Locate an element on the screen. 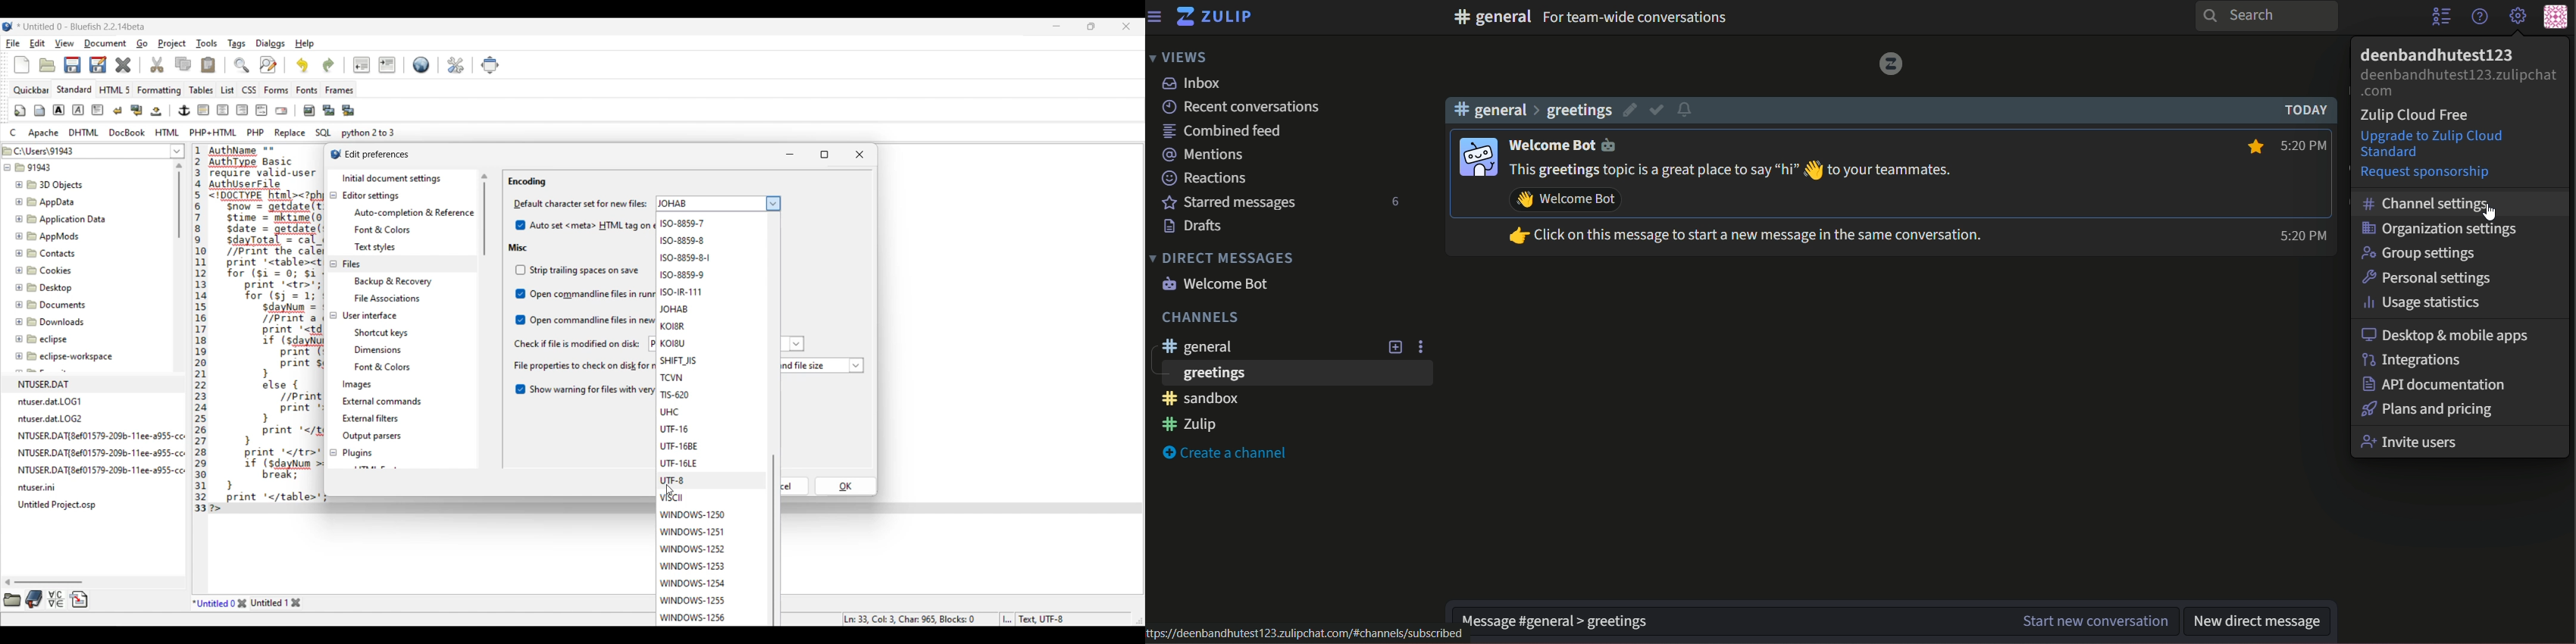 This screenshot has height=644, width=2576. star is located at coordinates (2252, 145).